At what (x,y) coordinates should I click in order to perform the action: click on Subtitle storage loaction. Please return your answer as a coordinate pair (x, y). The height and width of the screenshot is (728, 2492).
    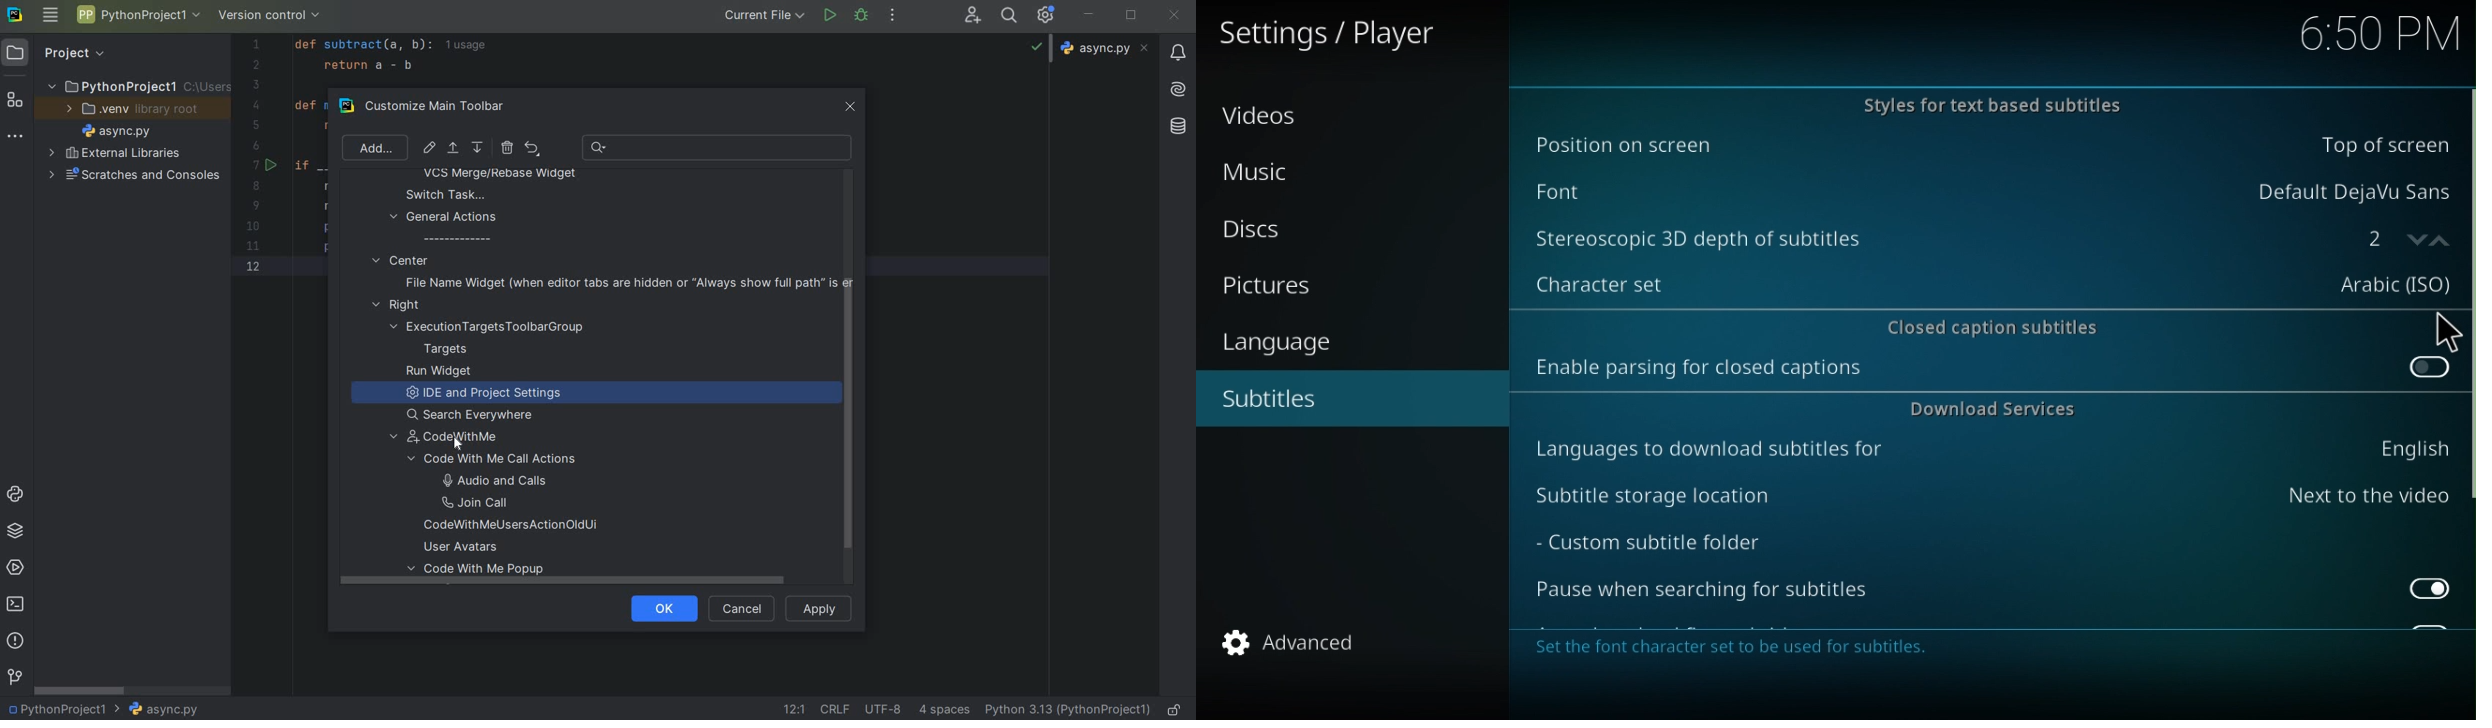
    Looking at the image, I should click on (1896, 496).